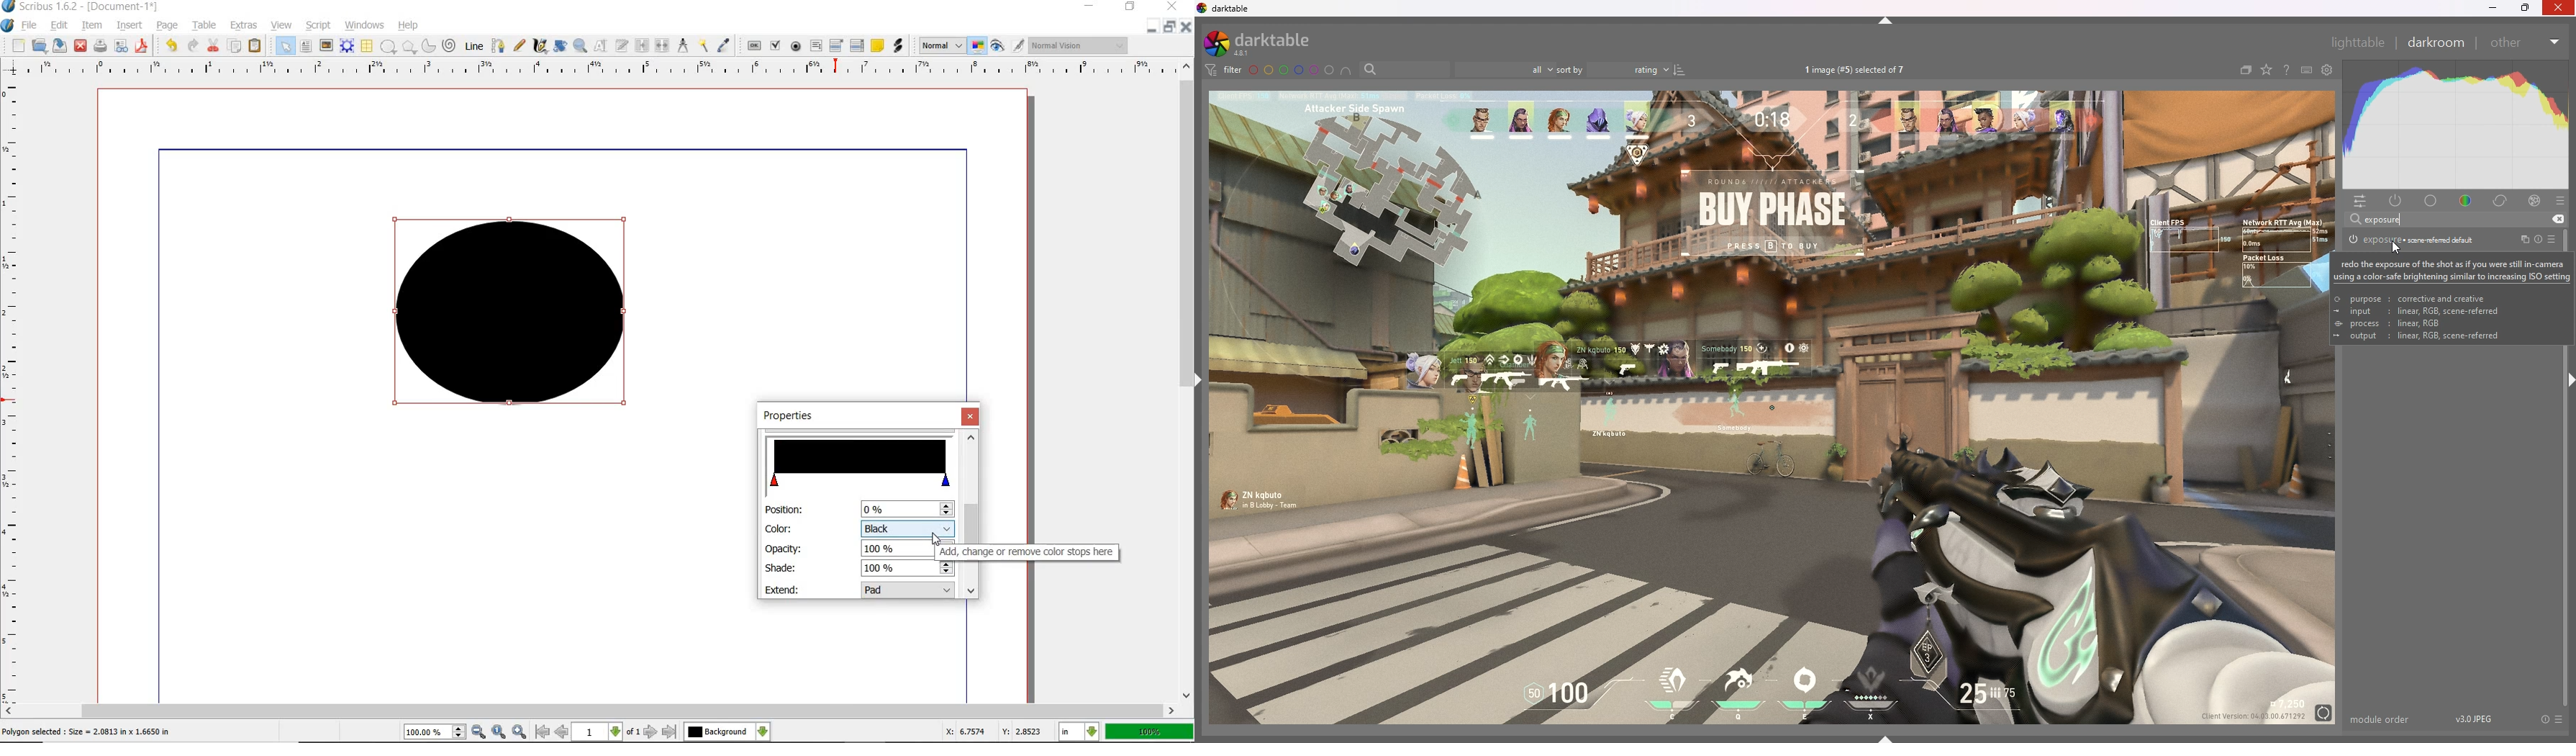 This screenshot has height=756, width=2576. I want to click on CUT, so click(214, 45).